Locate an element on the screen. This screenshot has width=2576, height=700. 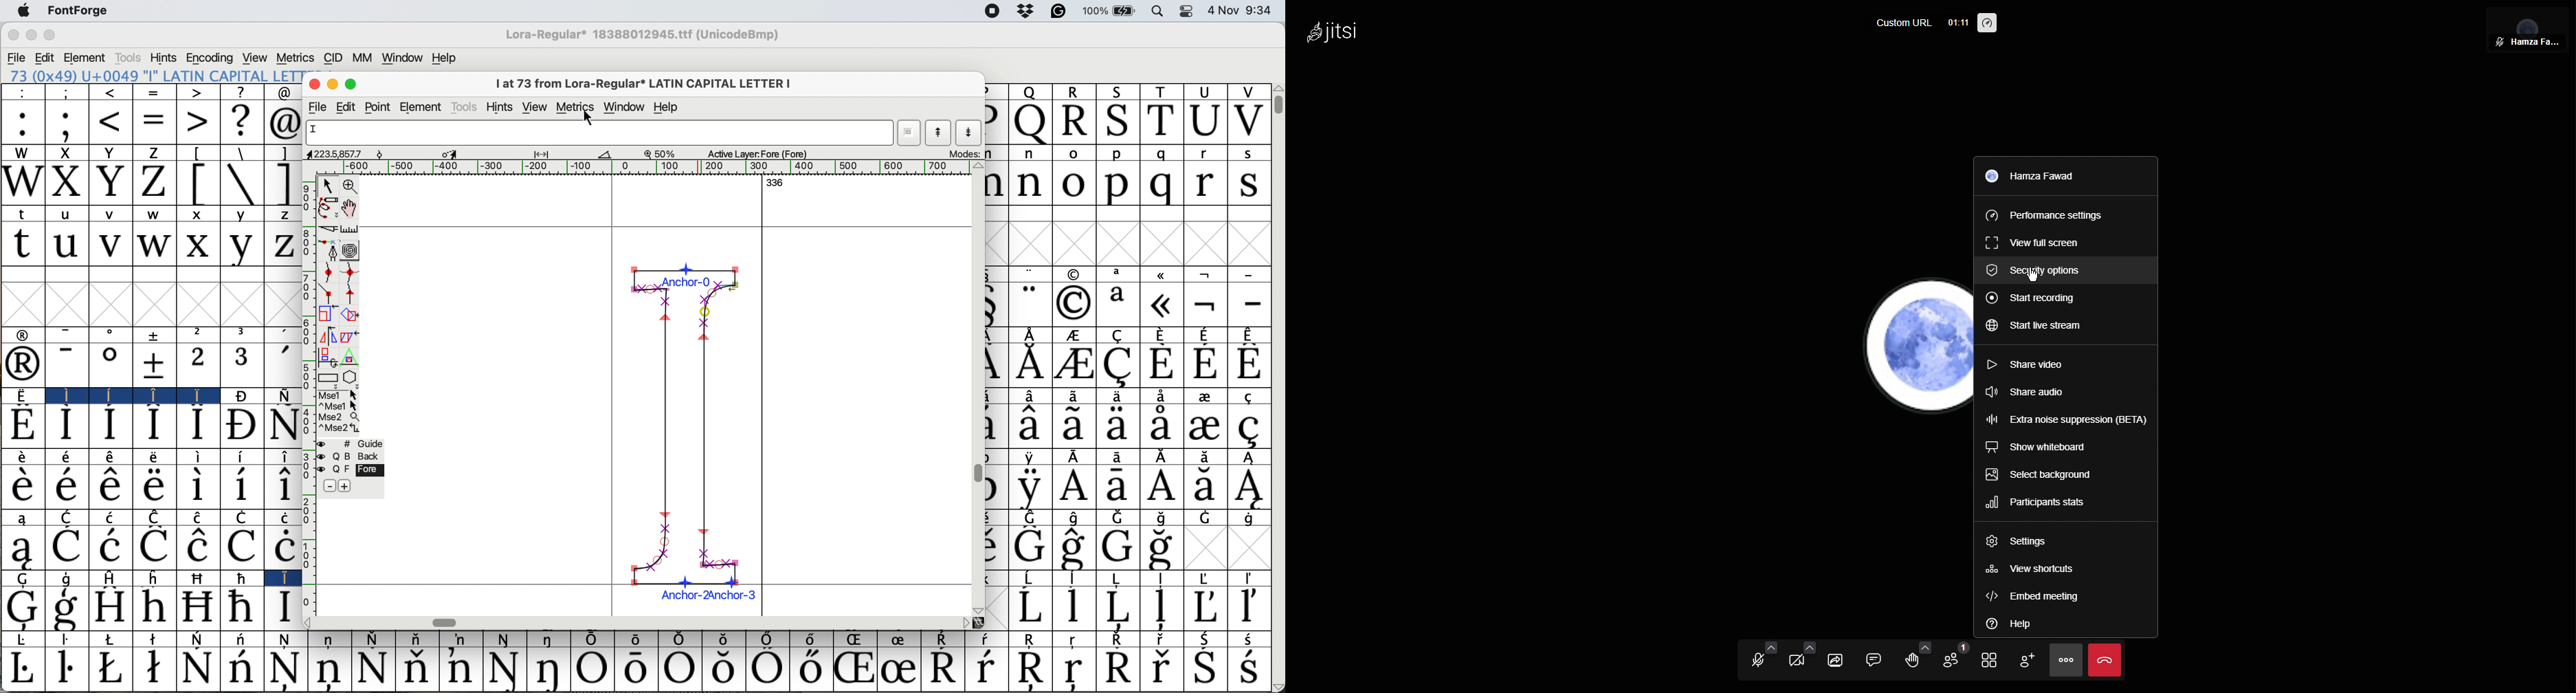
 is located at coordinates (963, 622).